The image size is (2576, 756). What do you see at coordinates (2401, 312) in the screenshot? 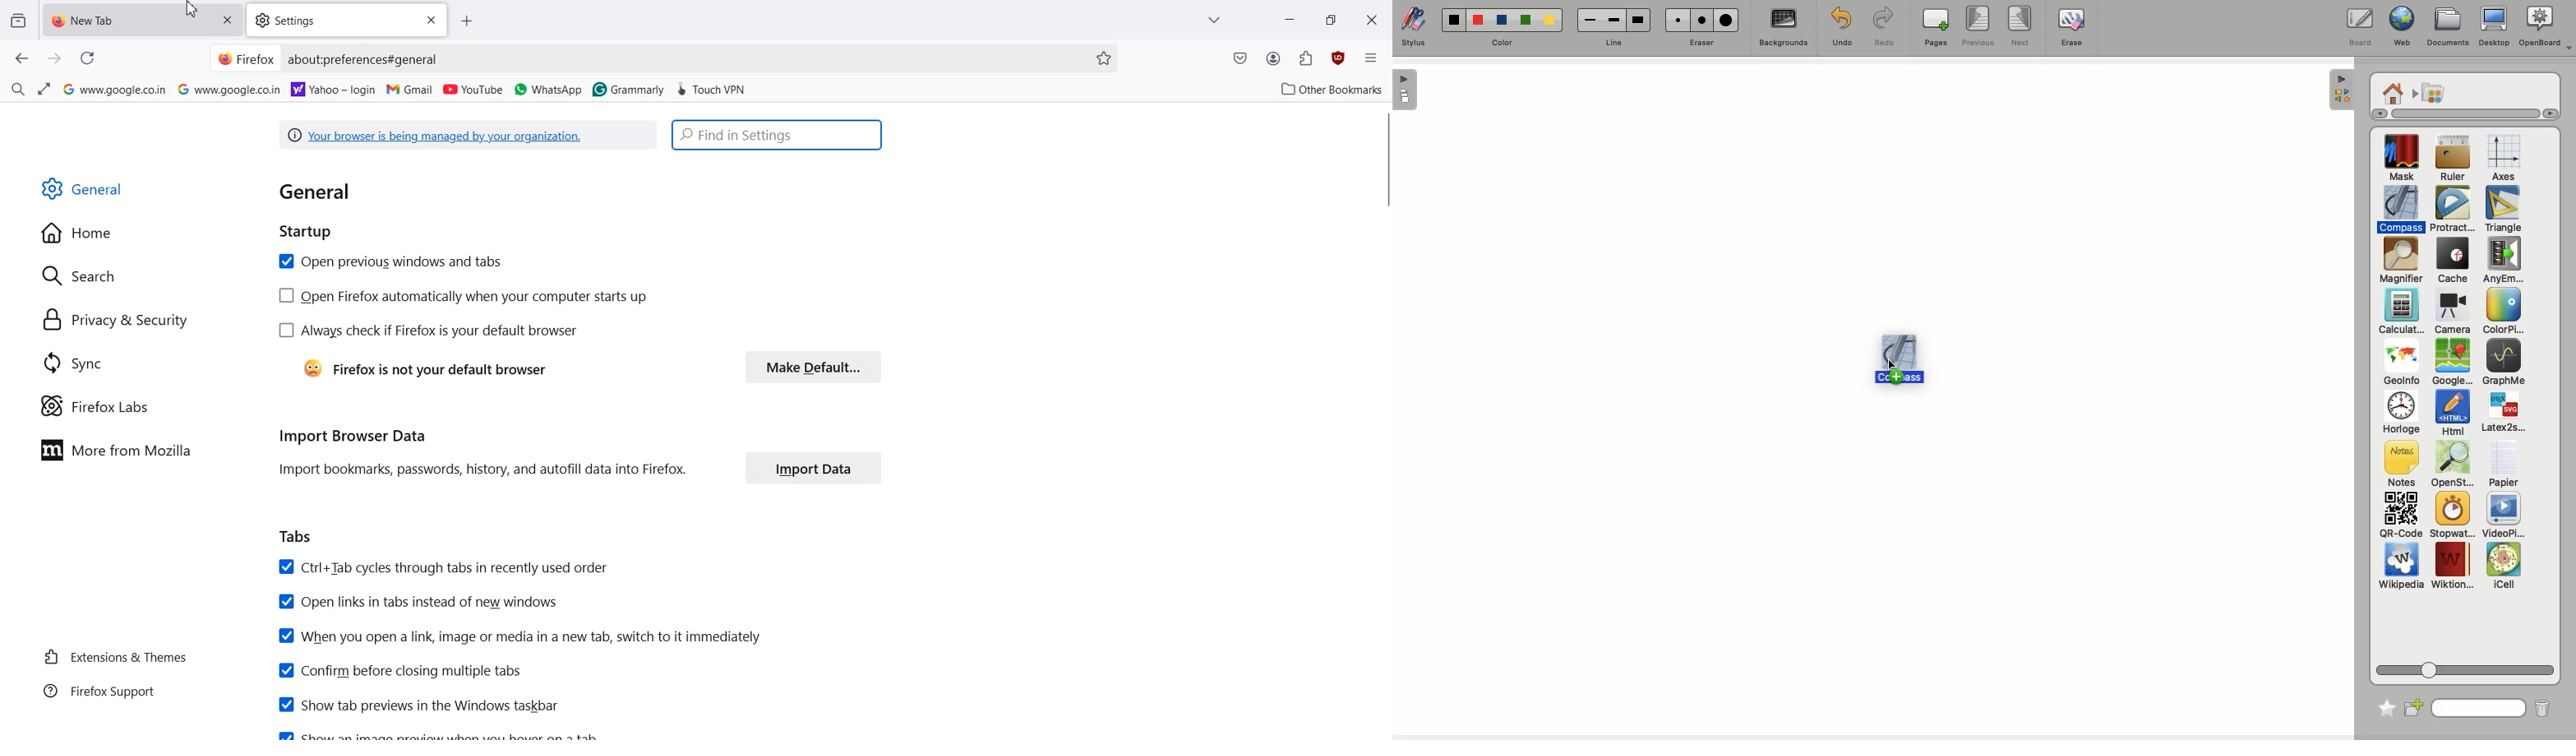
I see `Calculator` at bounding box center [2401, 312].